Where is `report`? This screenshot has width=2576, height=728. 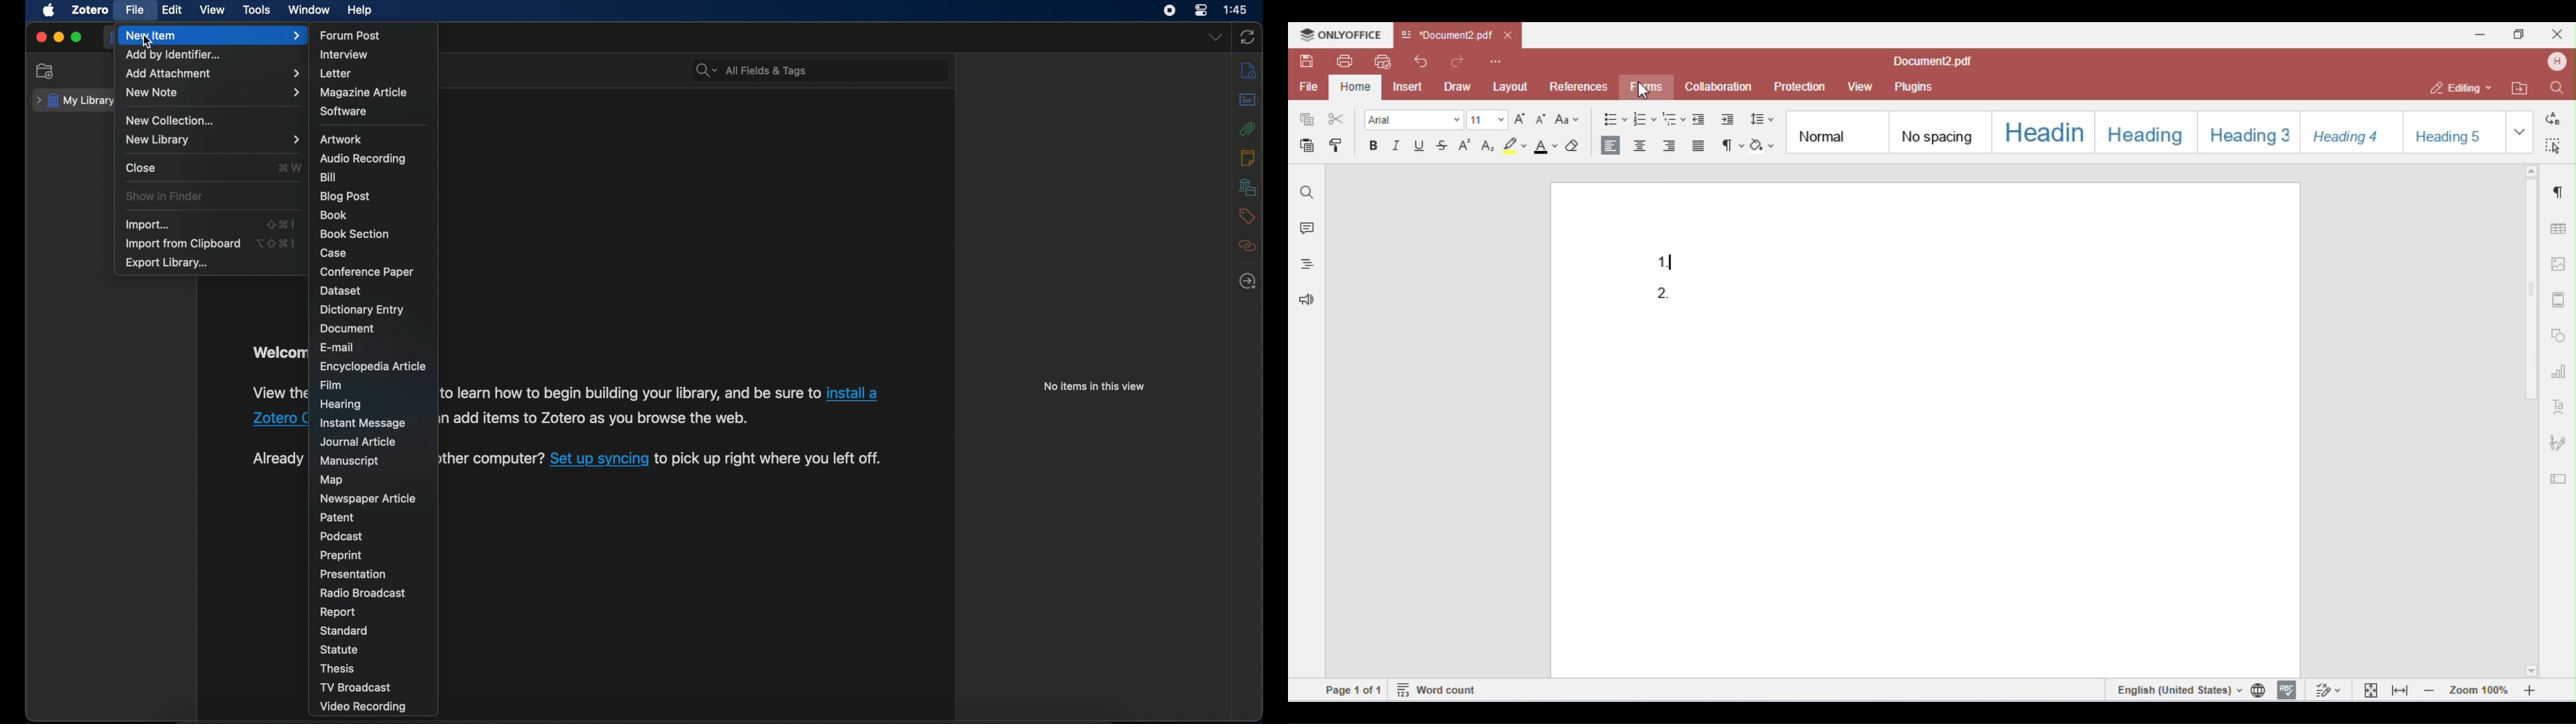
report is located at coordinates (339, 613).